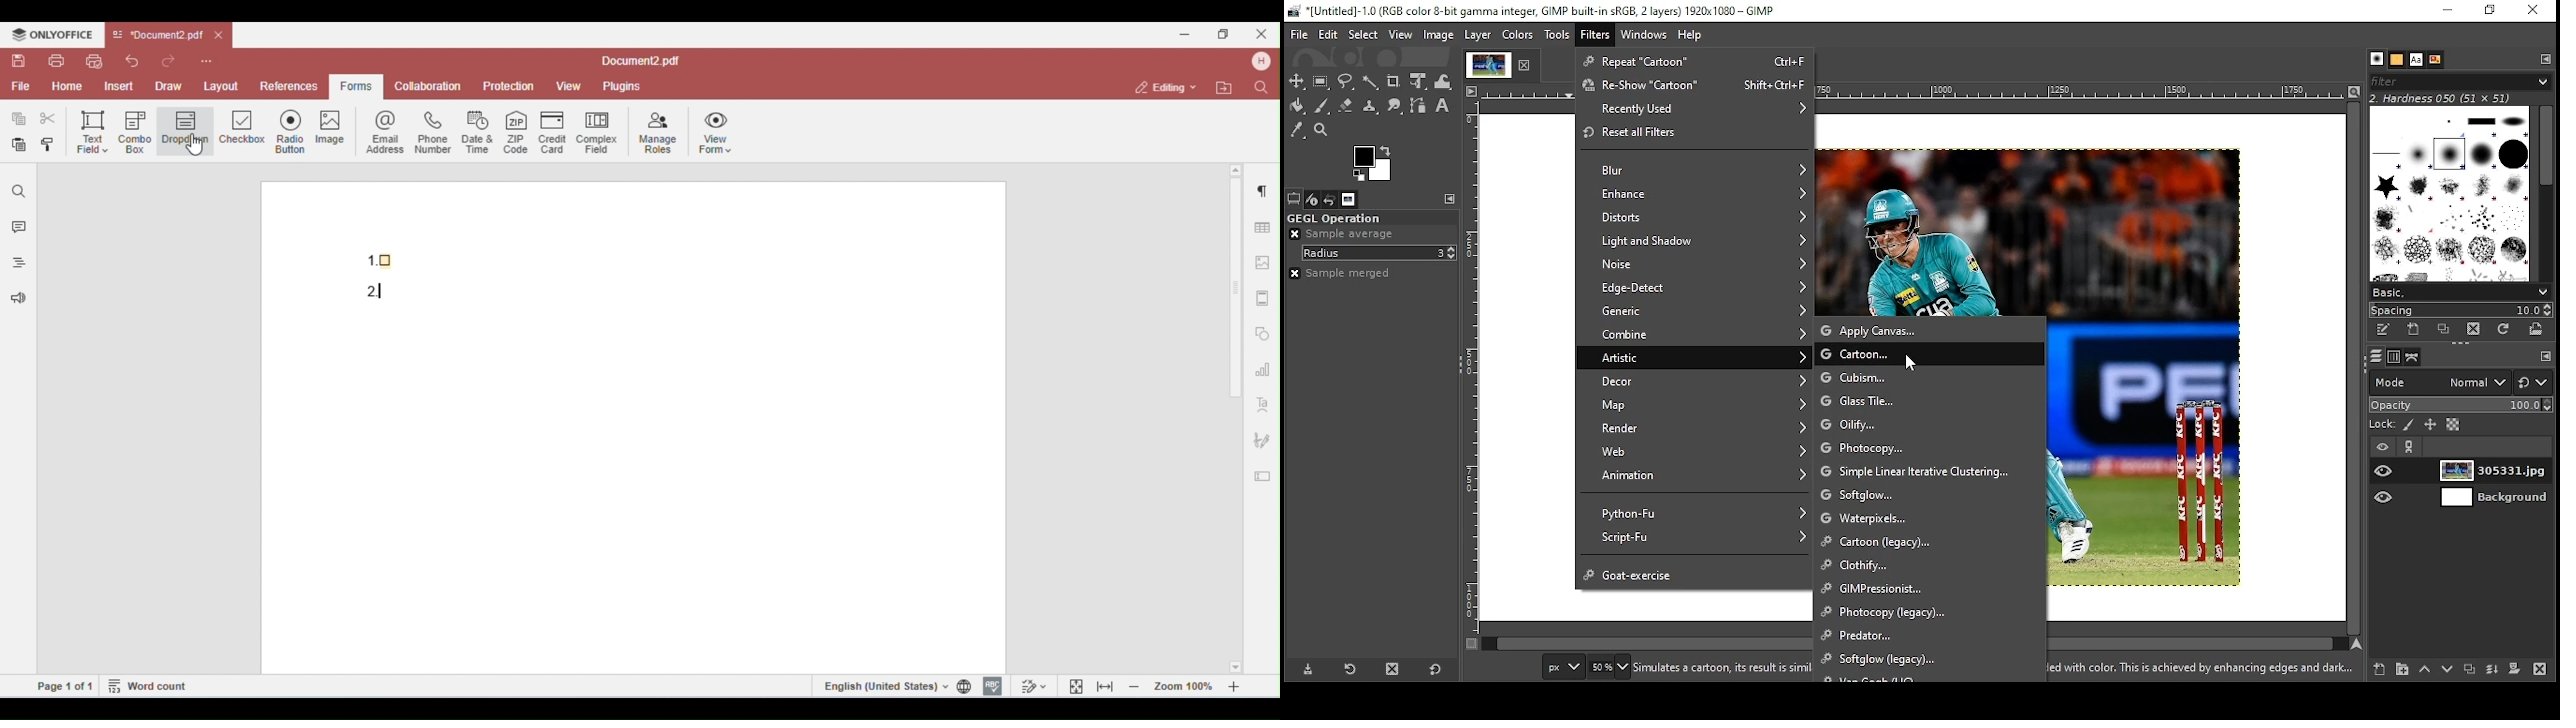  What do you see at coordinates (1697, 61) in the screenshot?
I see `repeat` at bounding box center [1697, 61].